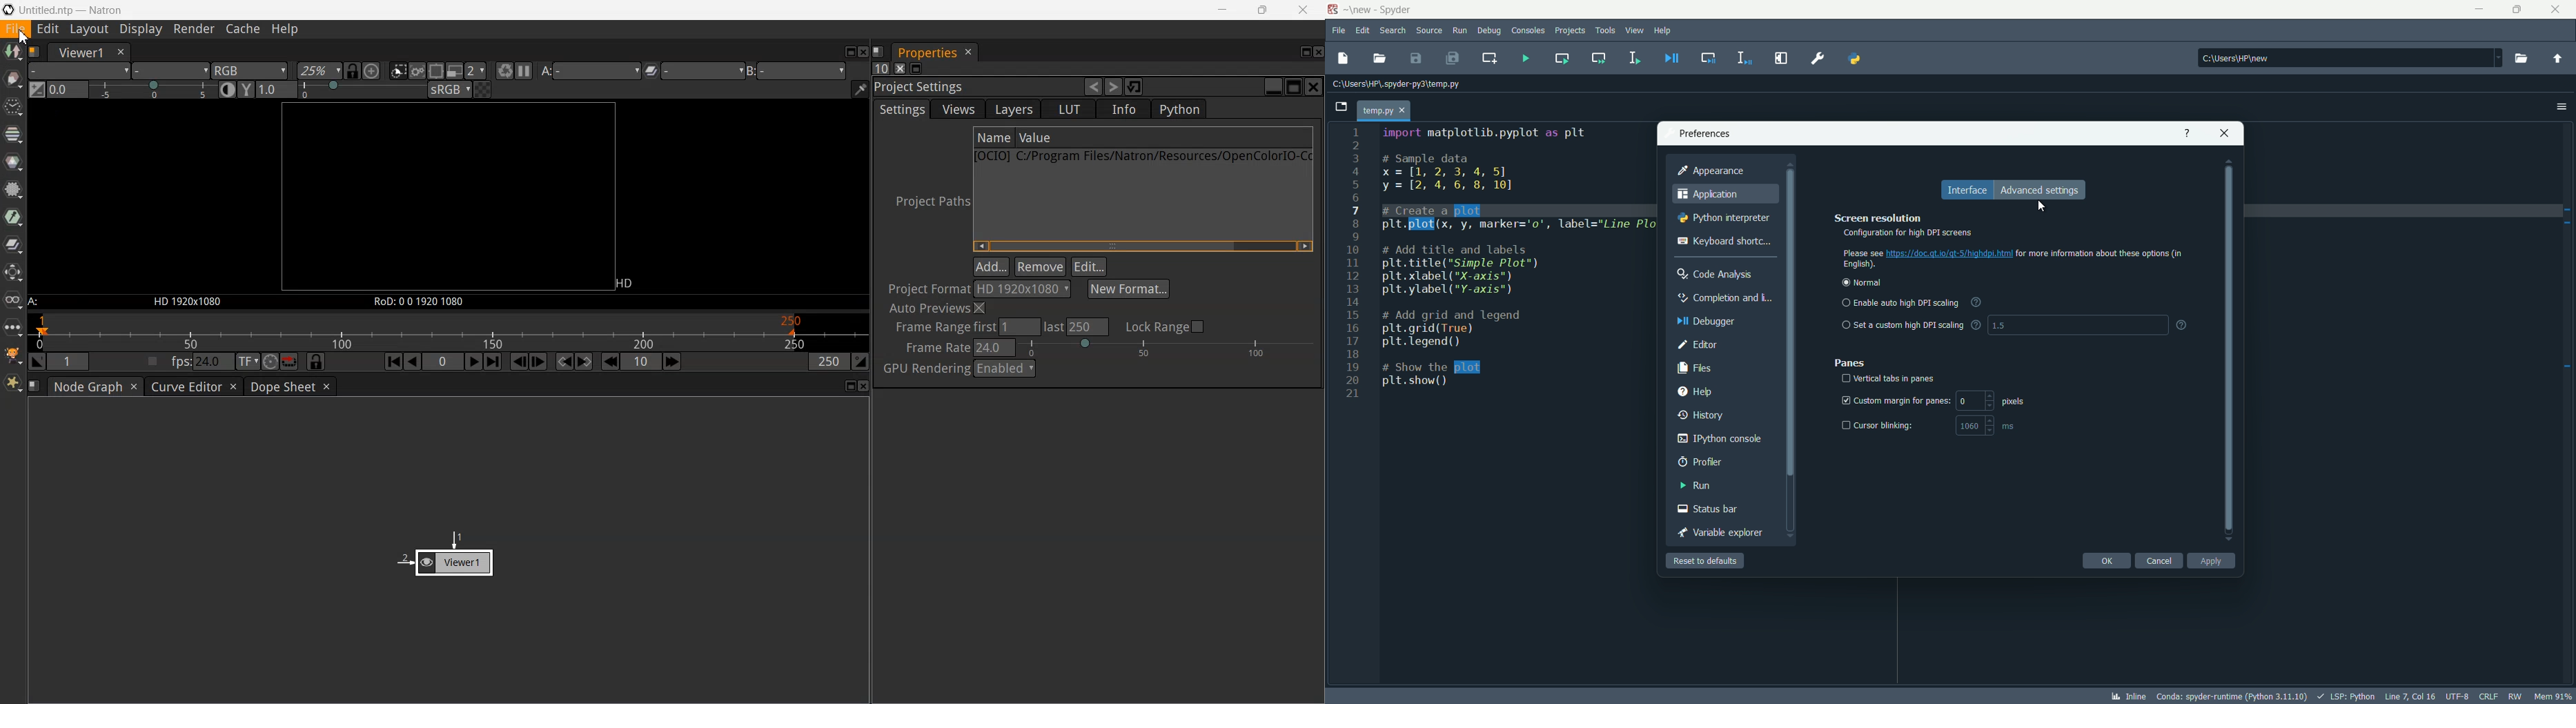  Describe the element at coordinates (1363, 31) in the screenshot. I see `edit` at that location.